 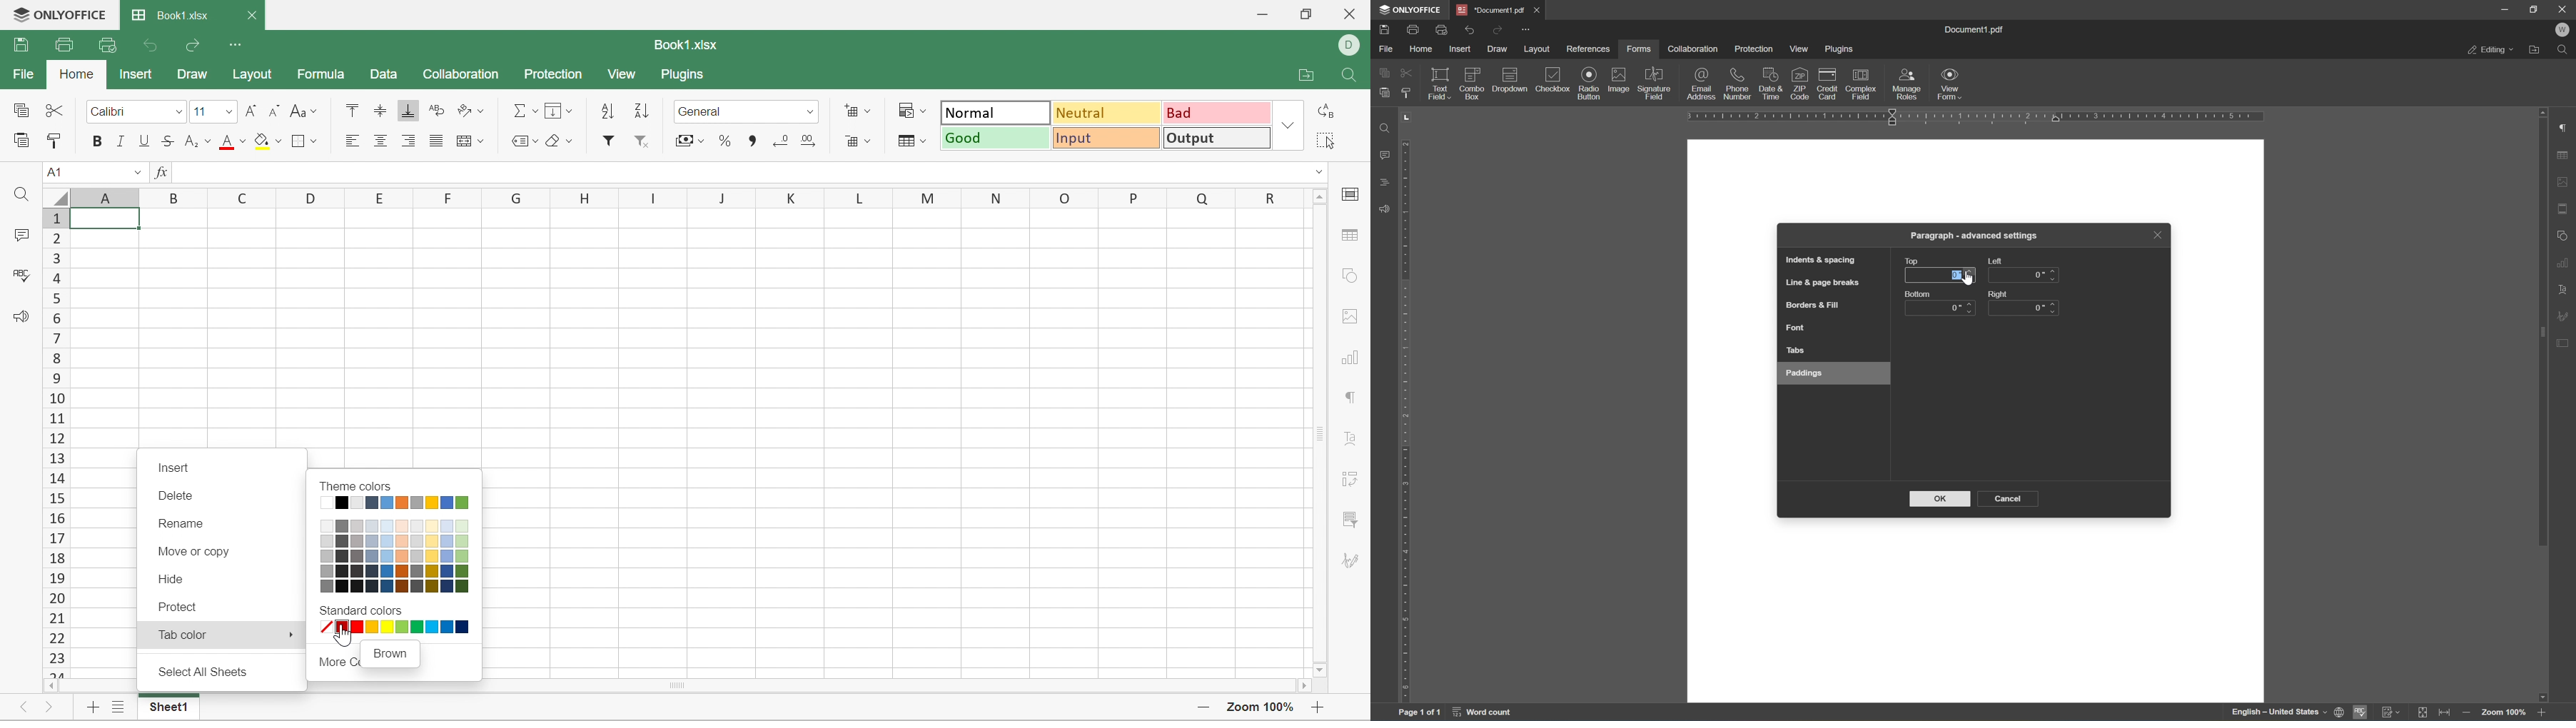 I want to click on 12, so click(x=54, y=438).